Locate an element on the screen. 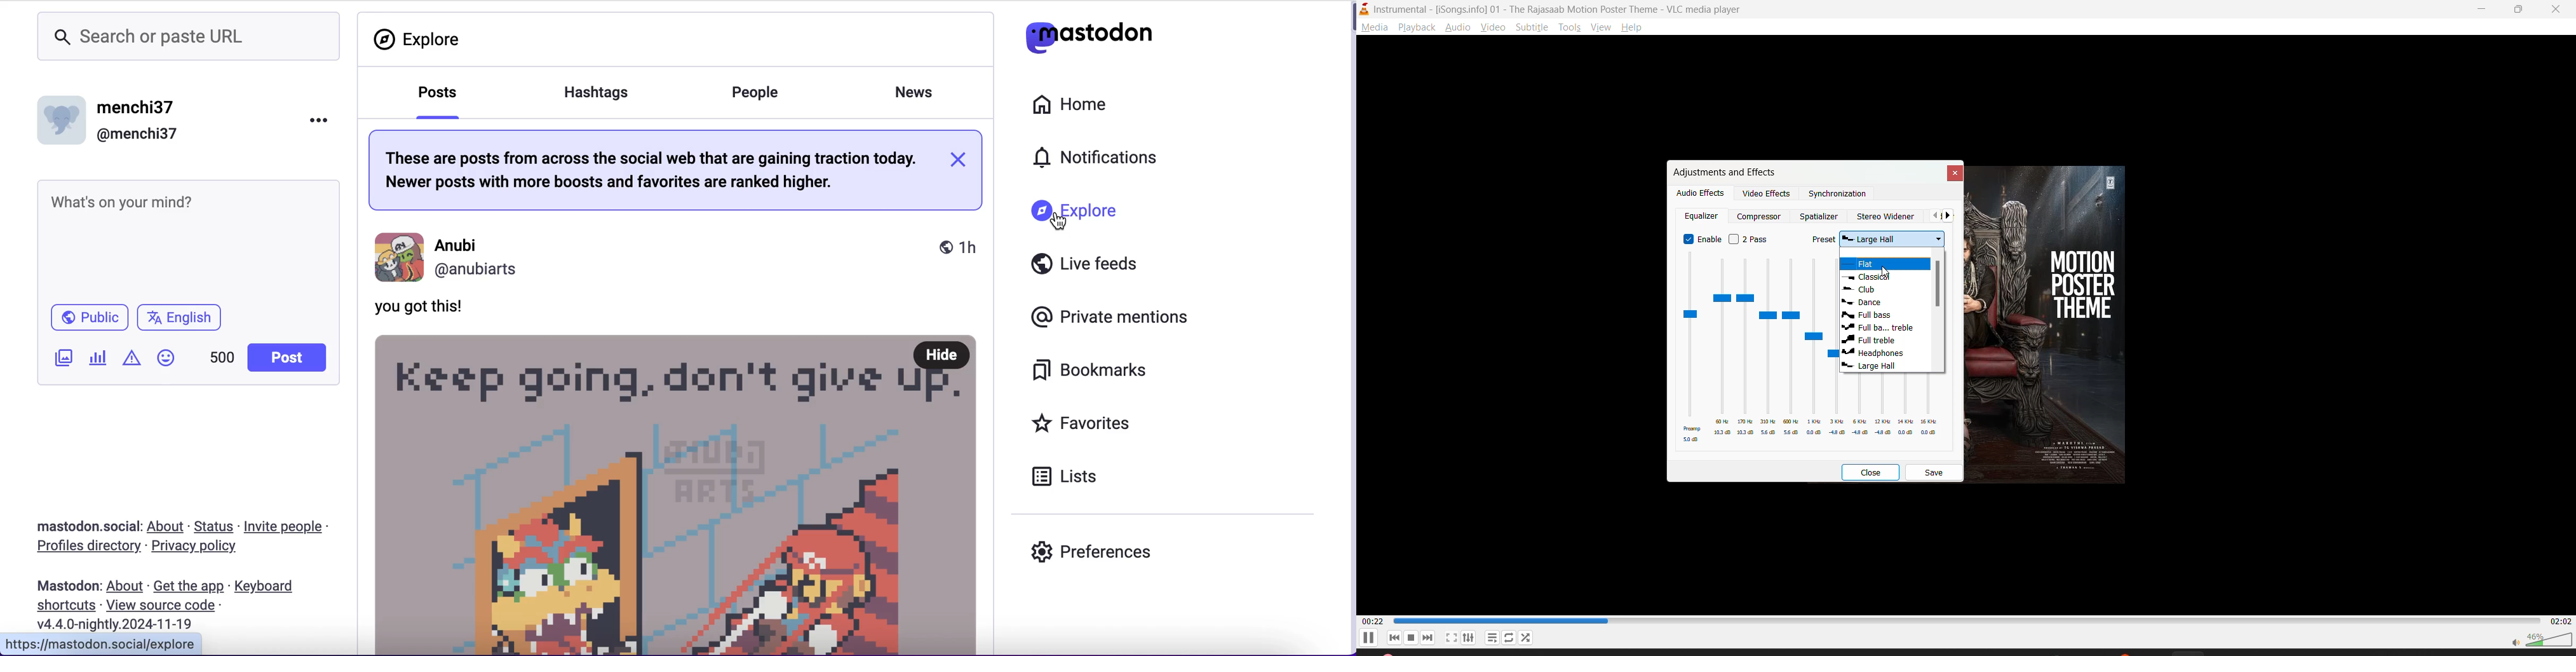  Instrumental - [Songsinfo]01 - The Rajasaab Motion Poster Theme - VLC media player is located at coordinates (1554, 9).